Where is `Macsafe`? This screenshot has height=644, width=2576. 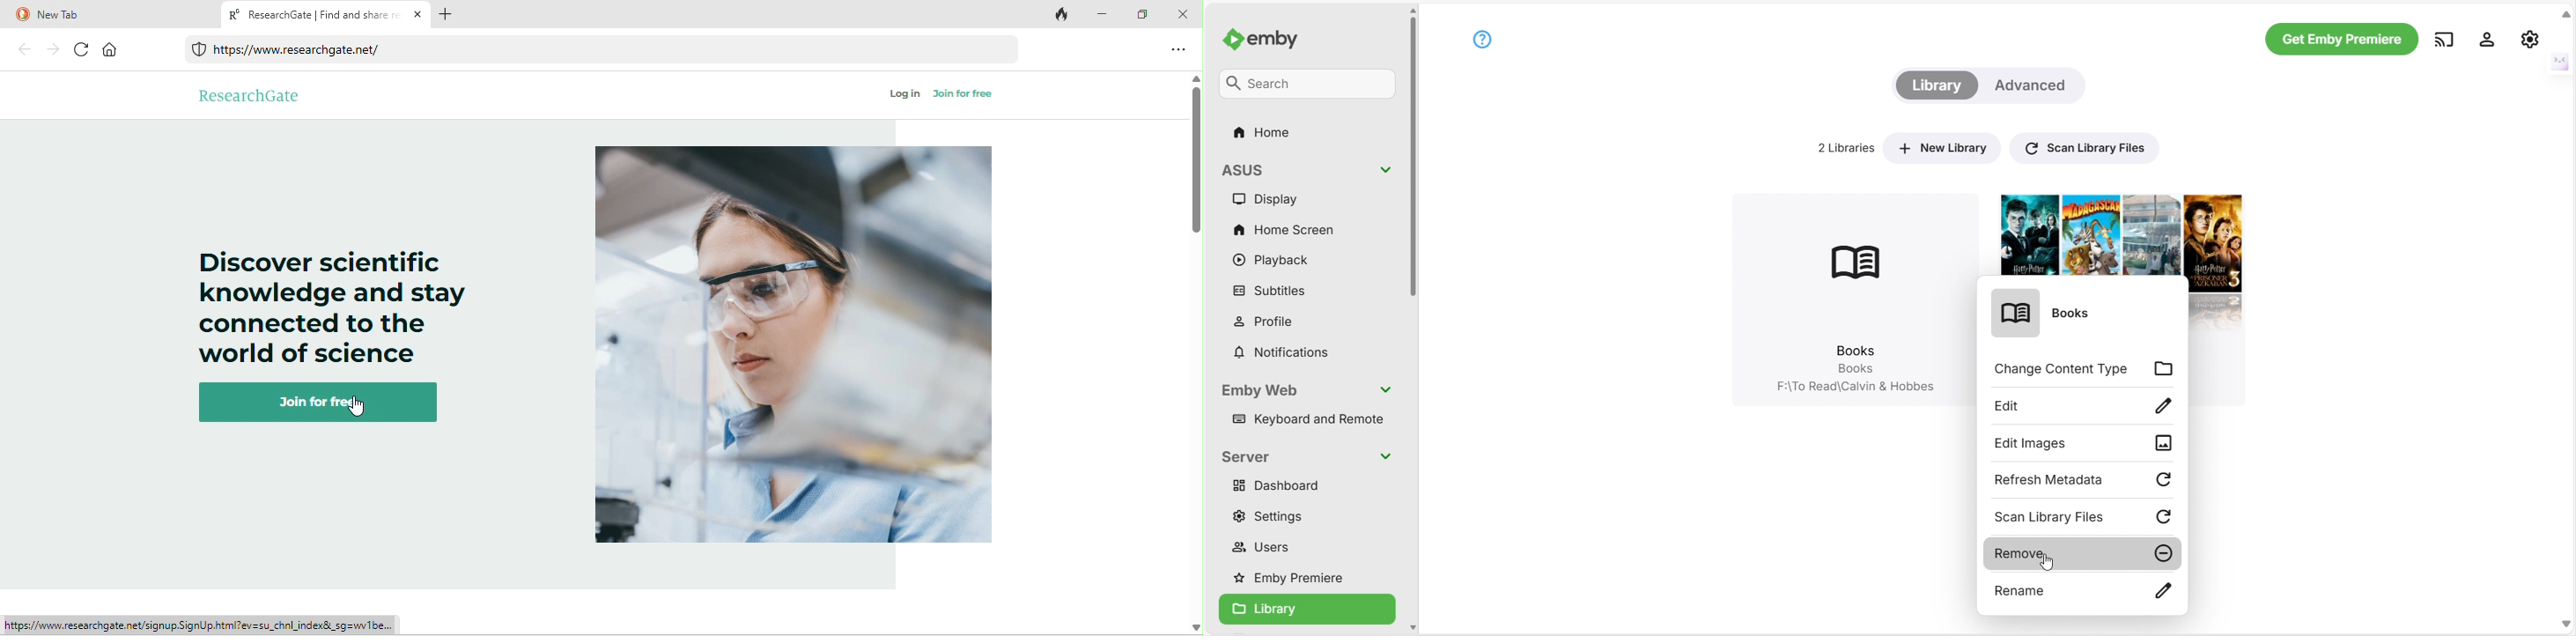
Macsafe is located at coordinates (200, 51).